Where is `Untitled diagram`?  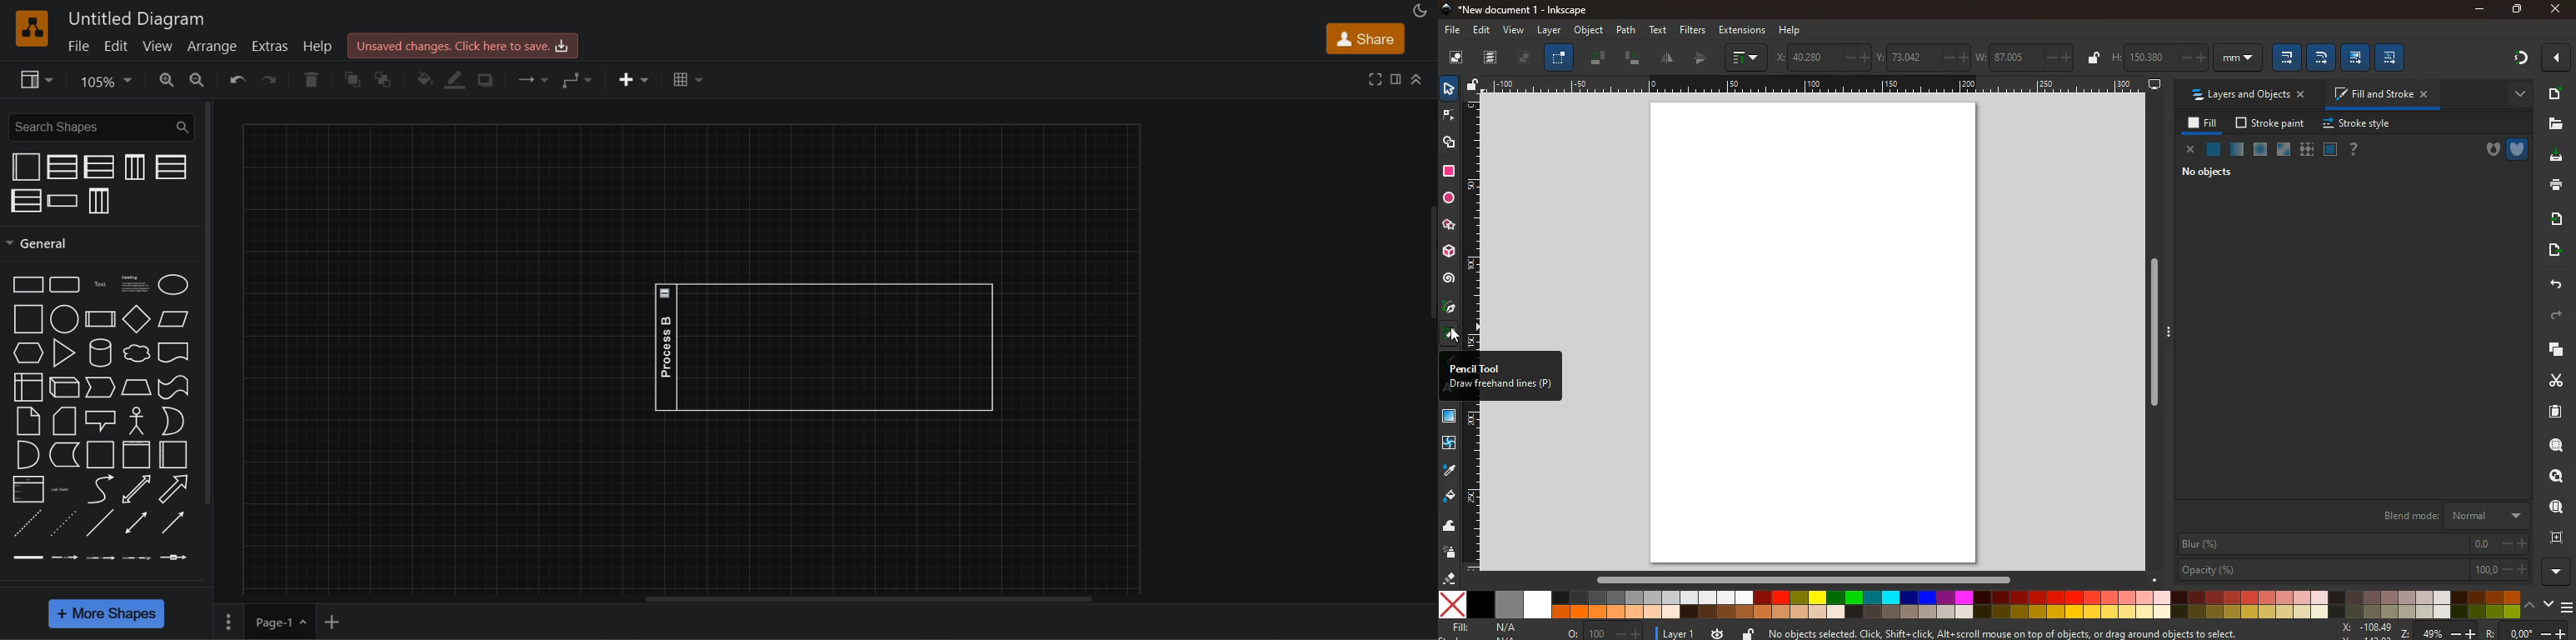 Untitled diagram is located at coordinates (136, 18).